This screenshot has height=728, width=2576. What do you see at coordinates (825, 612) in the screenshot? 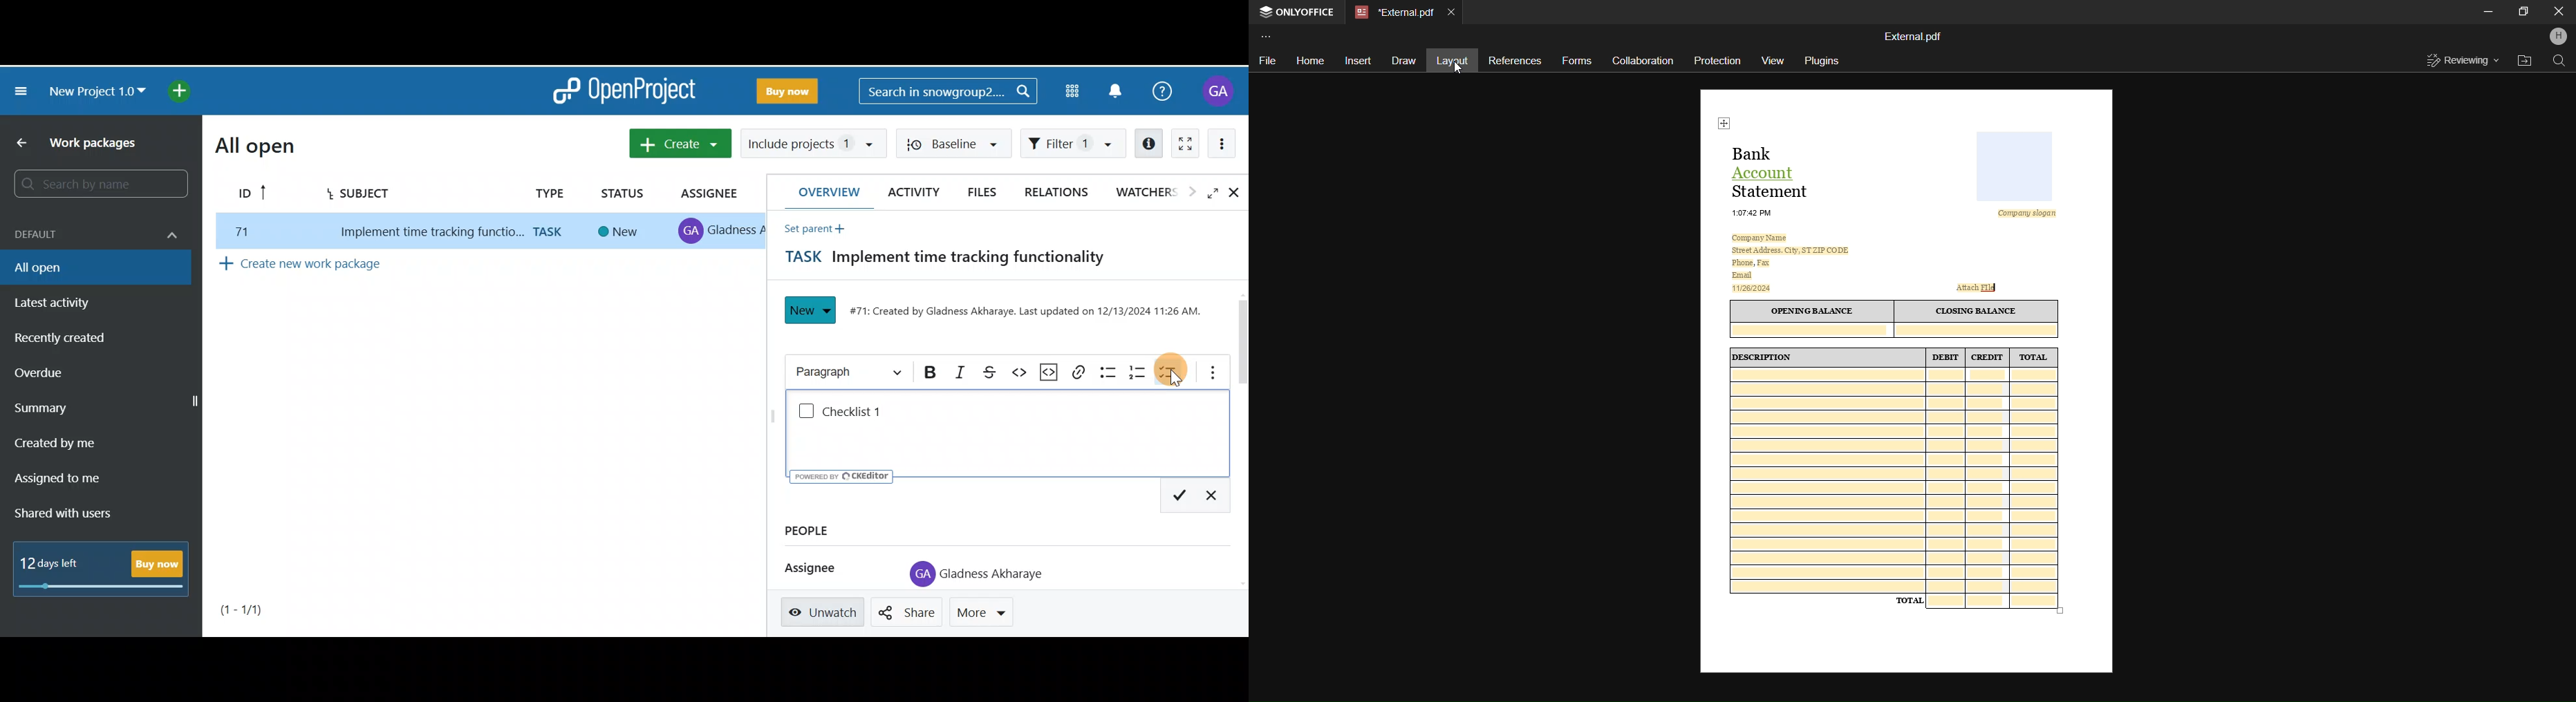
I see `Unwatch` at bounding box center [825, 612].